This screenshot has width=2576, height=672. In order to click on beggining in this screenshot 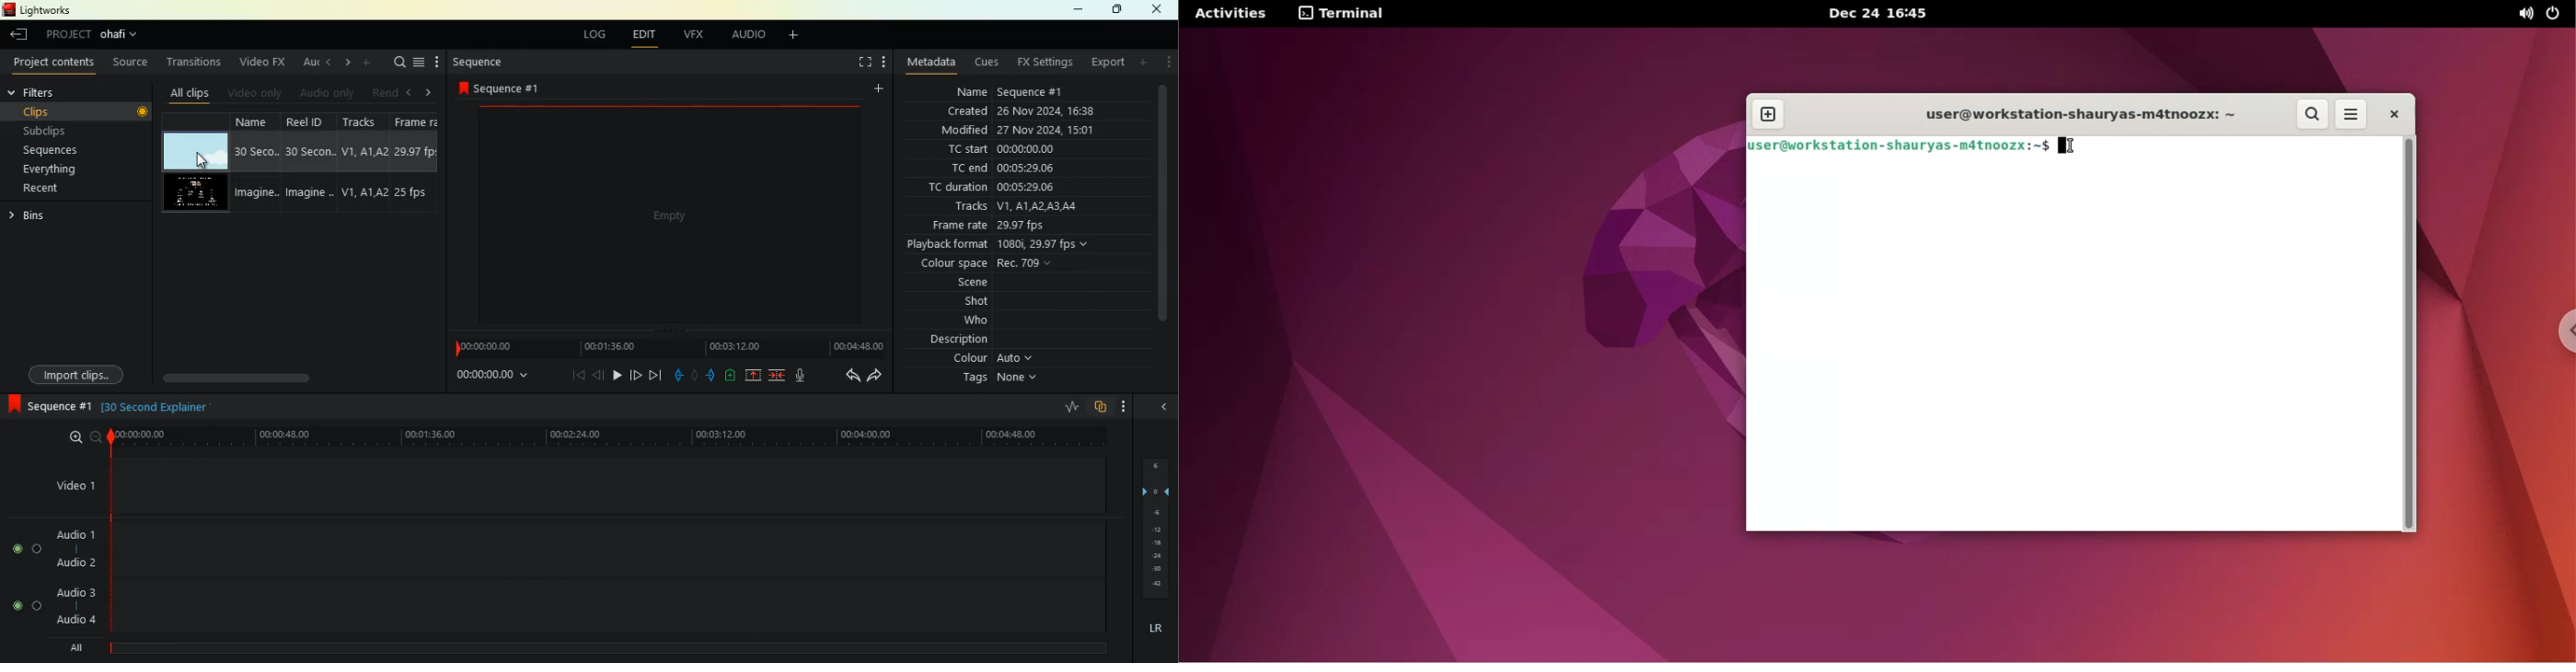, I will do `click(574, 375)`.